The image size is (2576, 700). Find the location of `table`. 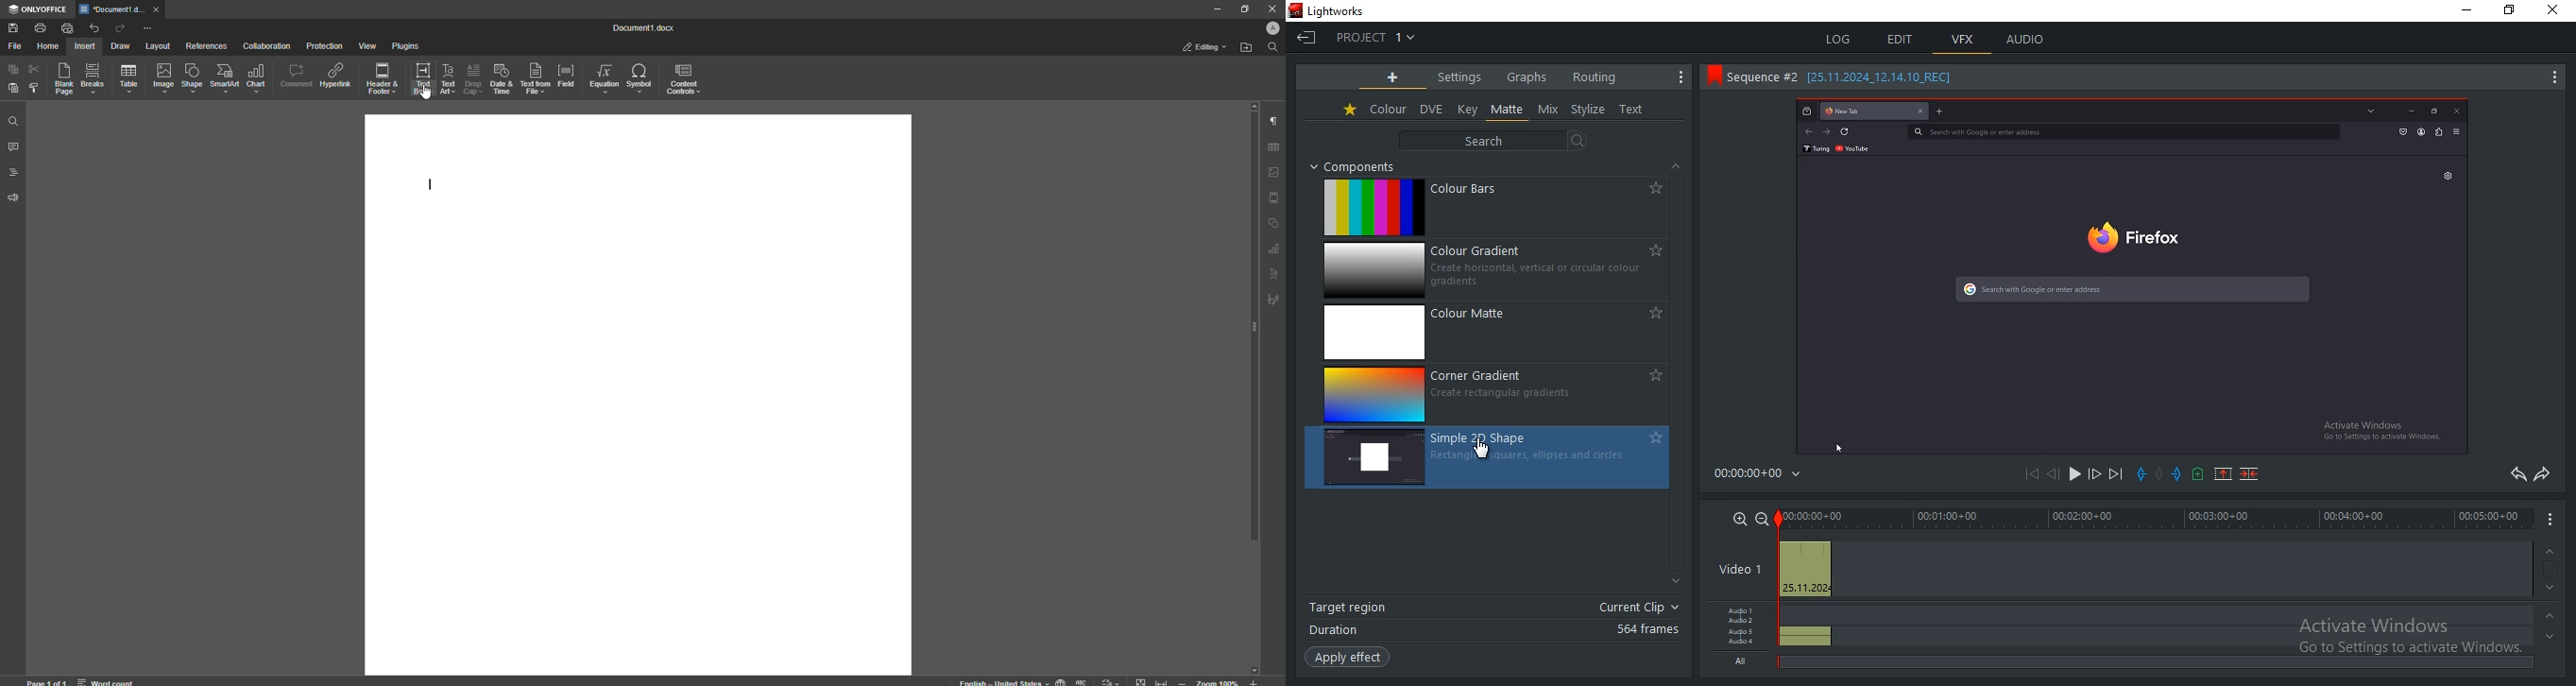

table is located at coordinates (1272, 249).